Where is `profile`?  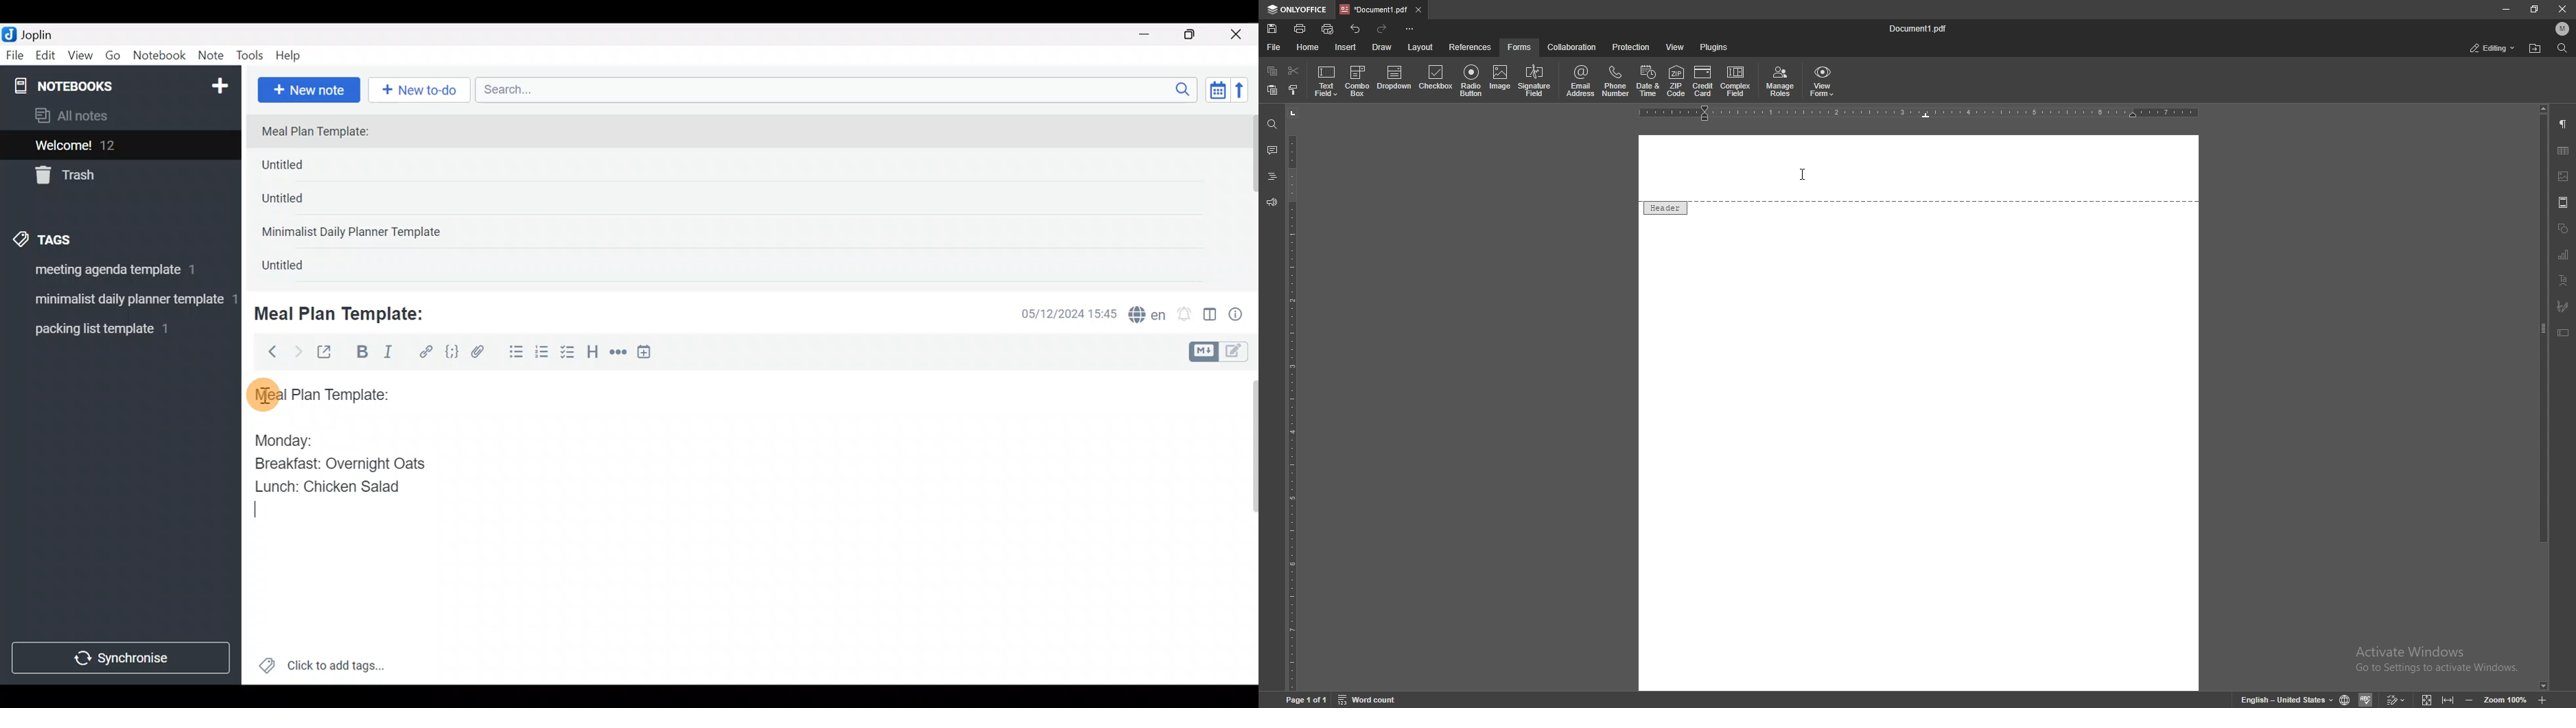
profile is located at coordinates (2562, 28).